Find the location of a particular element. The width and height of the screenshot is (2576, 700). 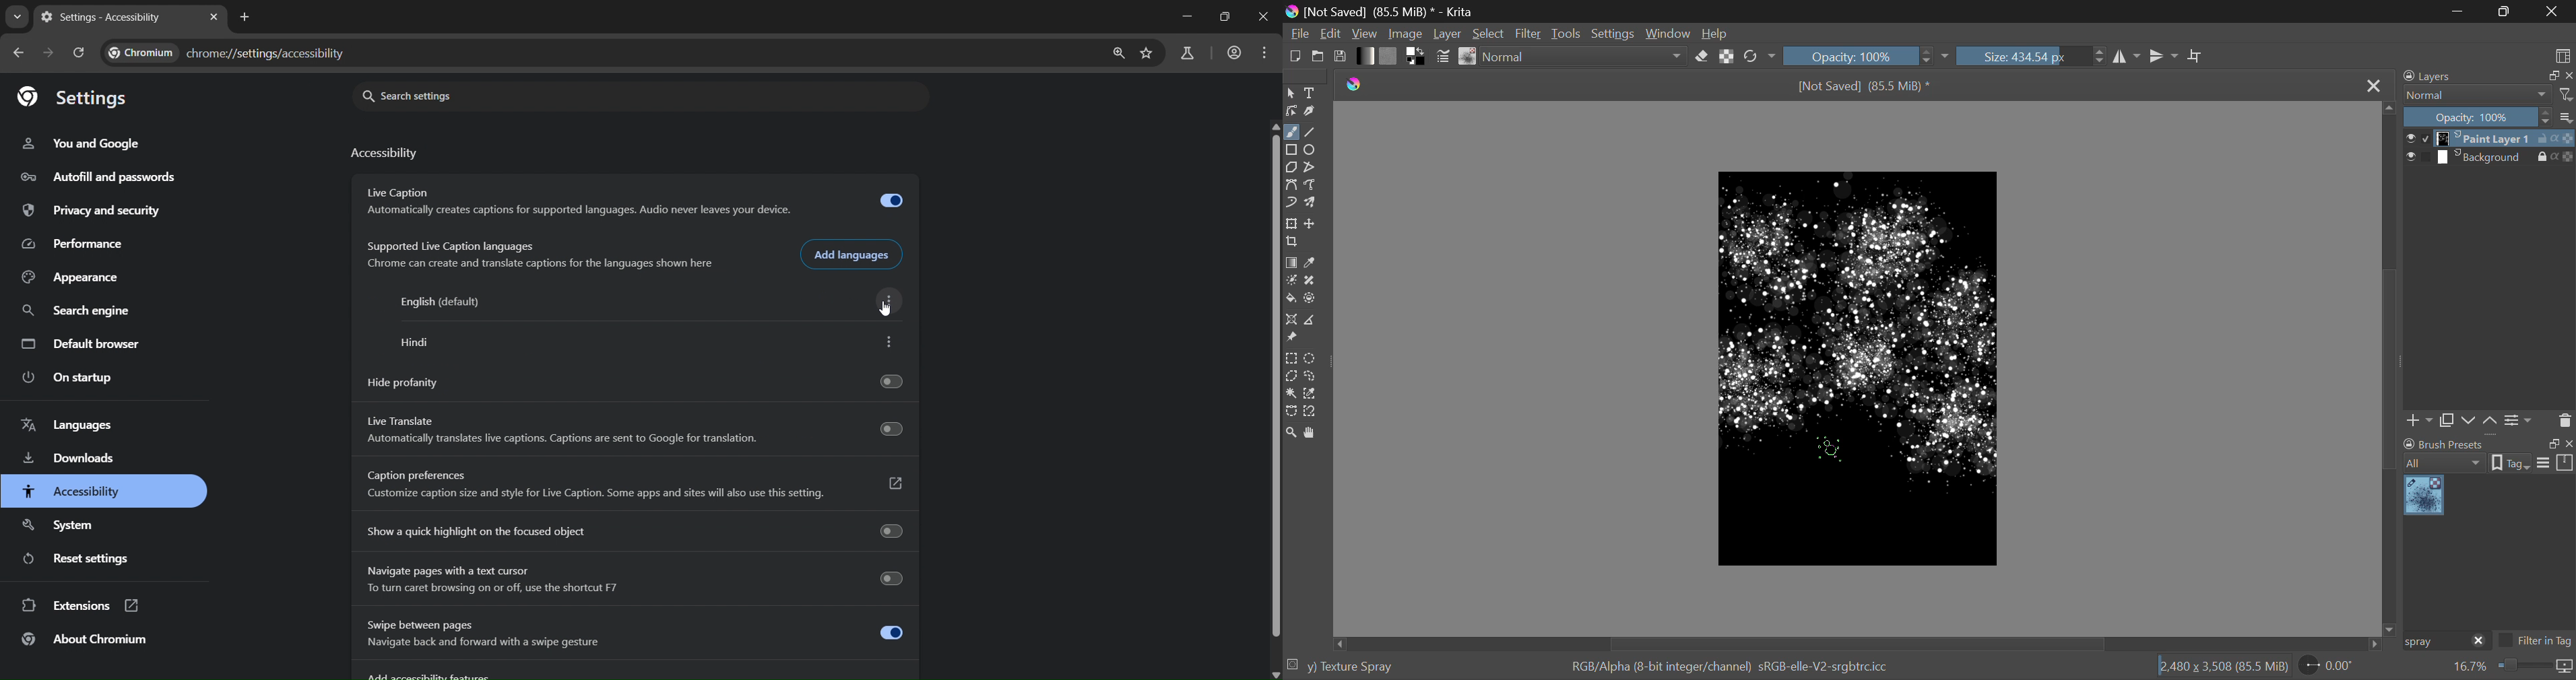

search tabs is located at coordinates (16, 17).